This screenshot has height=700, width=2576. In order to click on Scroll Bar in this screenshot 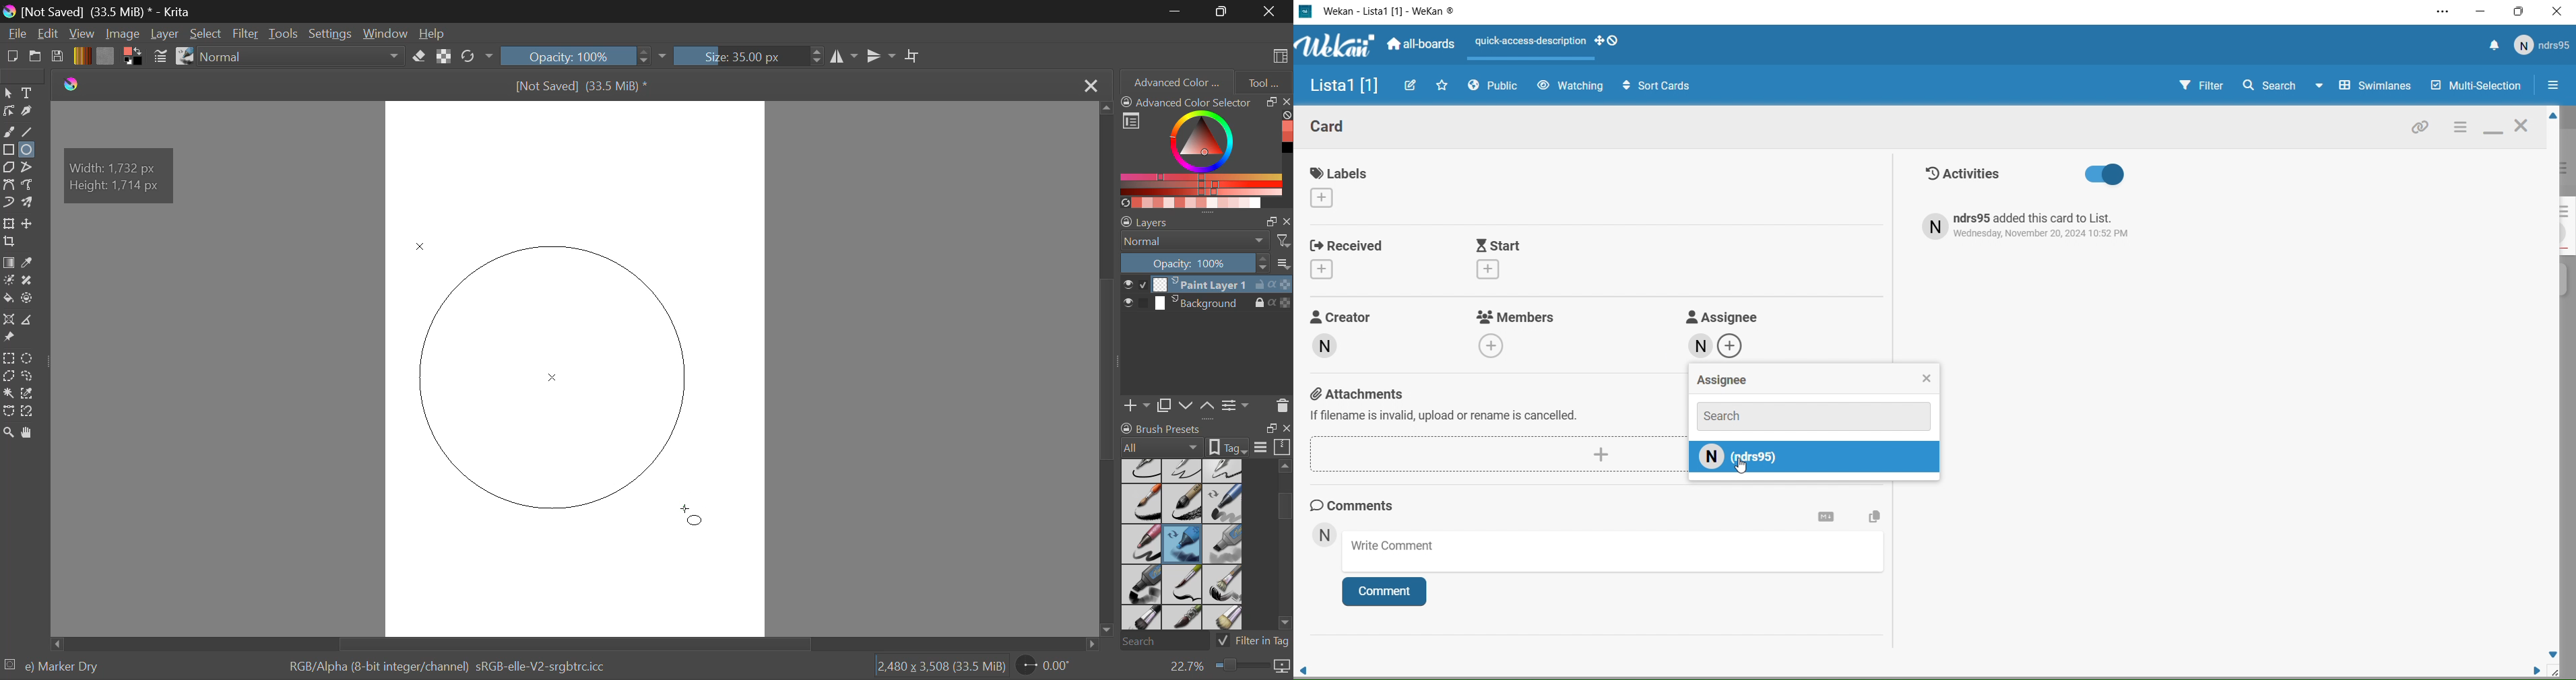, I will do `click(571, 644)`.